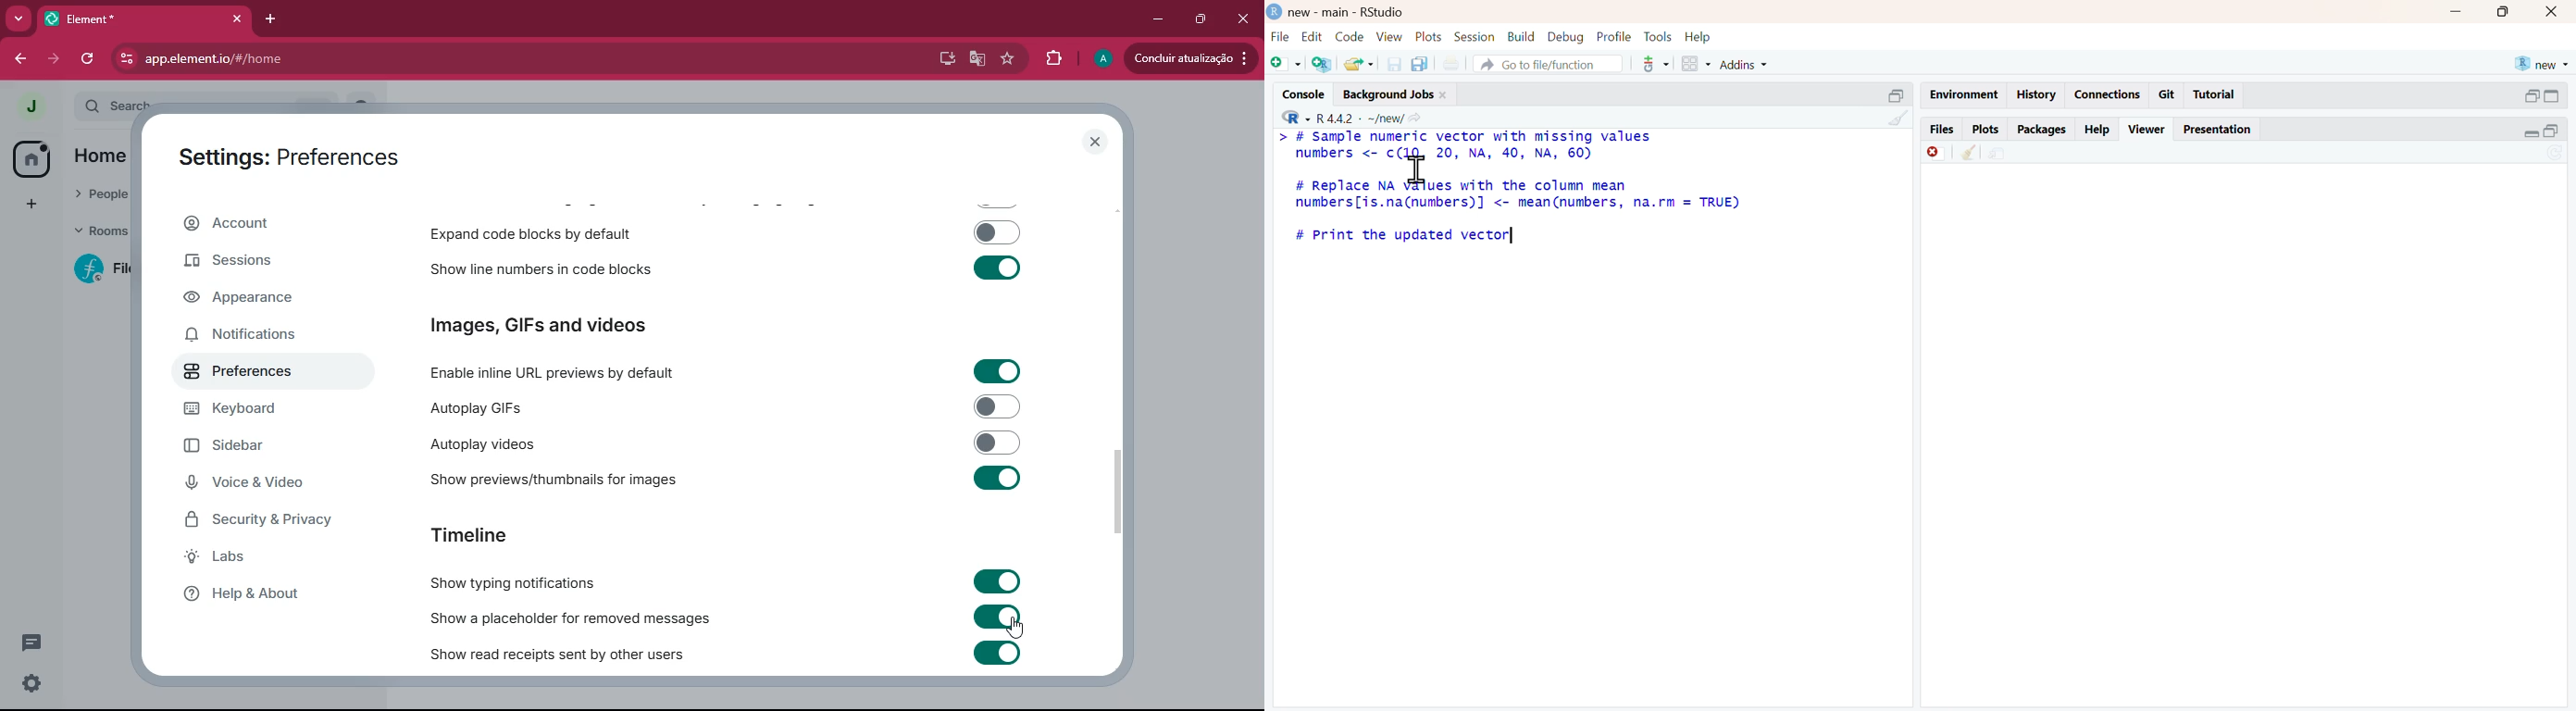 The height and width of the screenshot is (728, 2576). Describe the element at coordinates (1936, 153) in the screenshot. I see `Discard ` at that location.